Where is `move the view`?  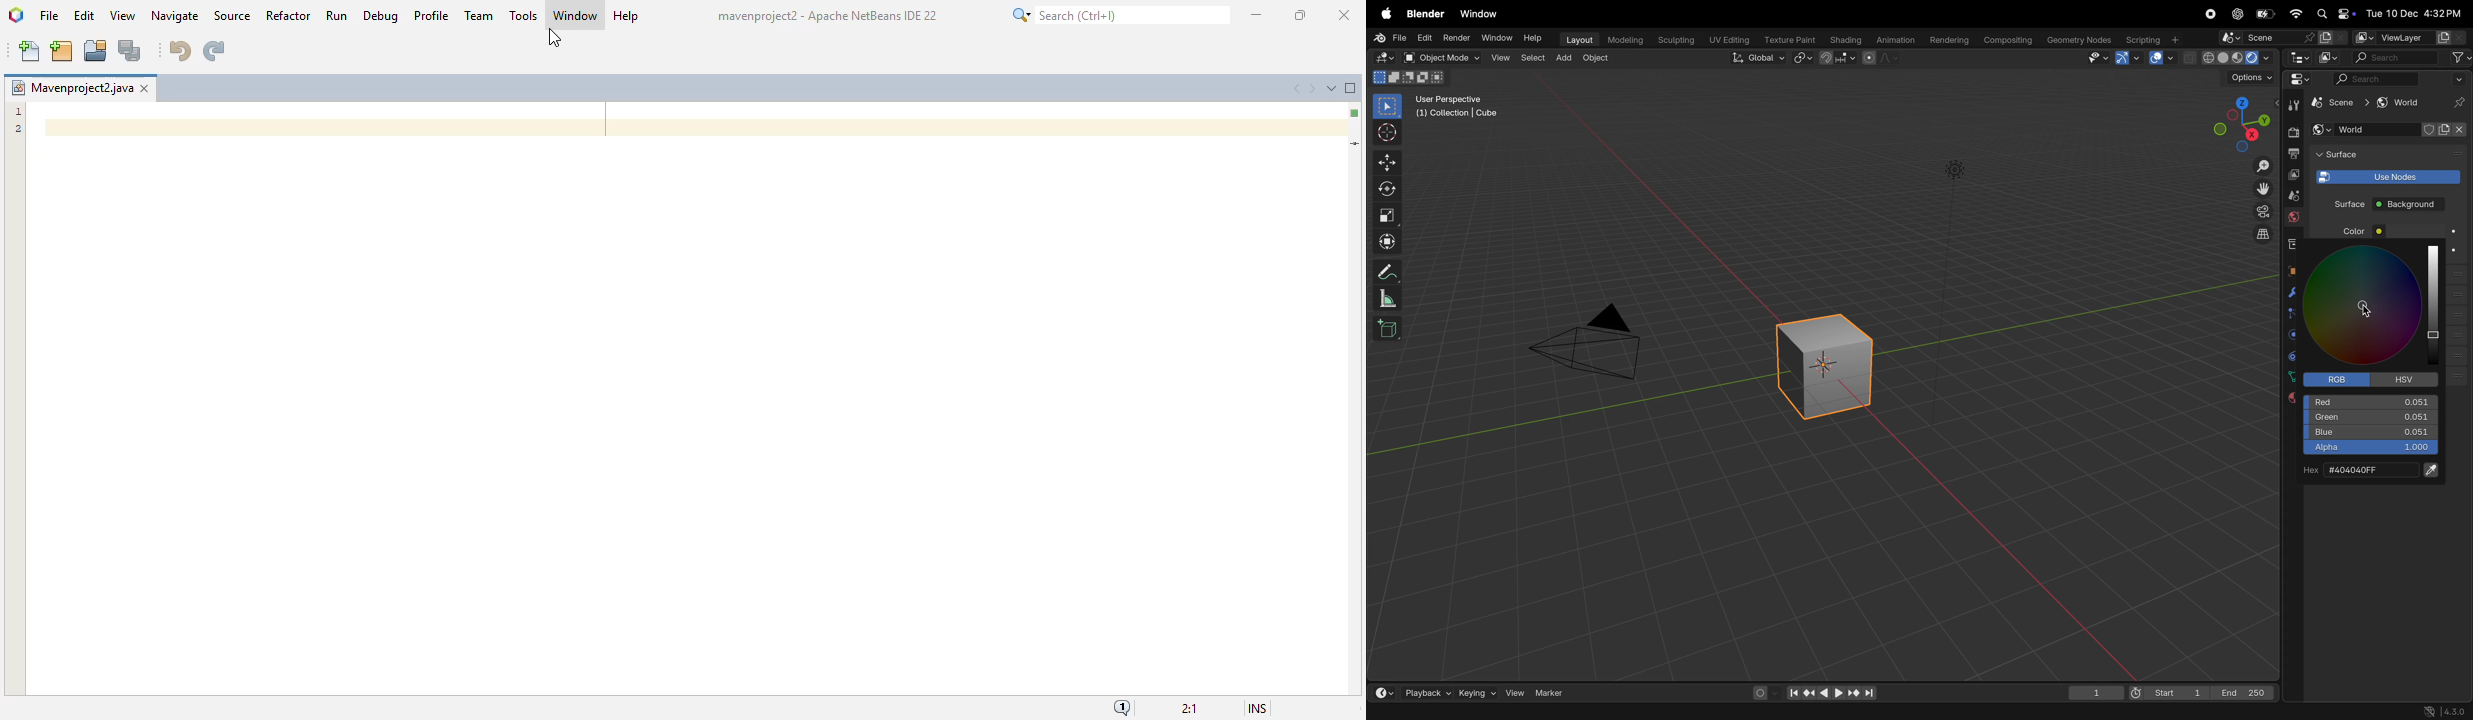 move the view is located at coordinates (2260, 188).